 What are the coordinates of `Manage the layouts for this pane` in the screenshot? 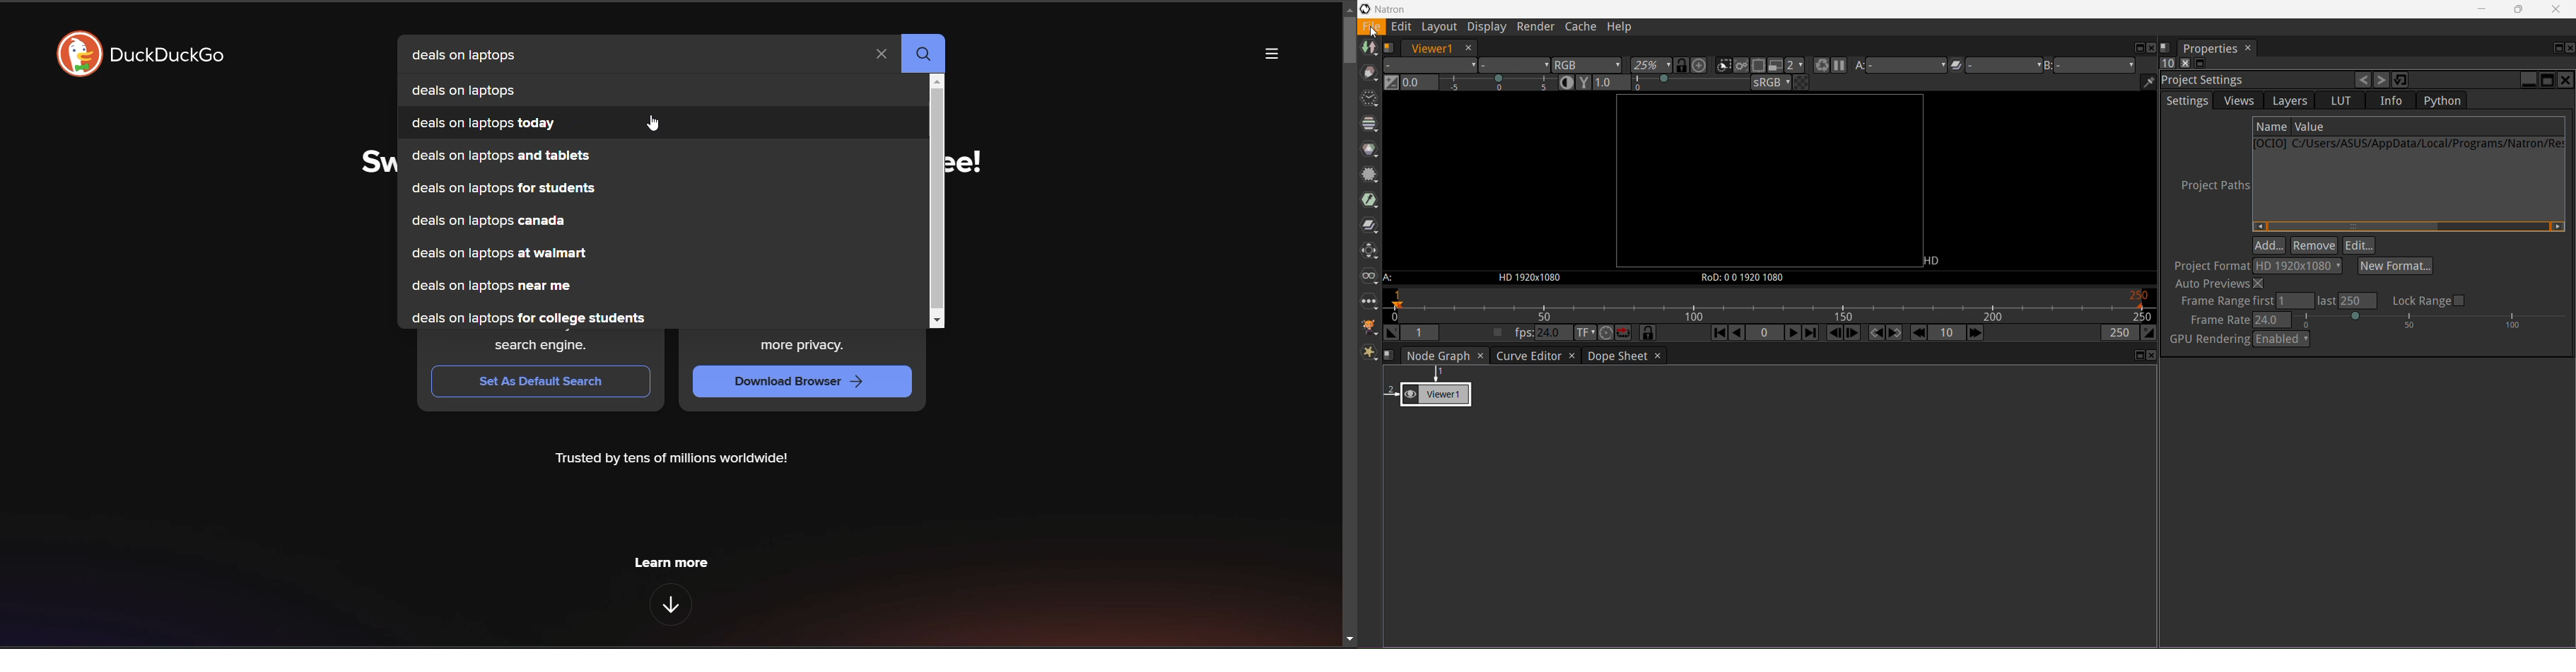 It's located at (1392, 356).